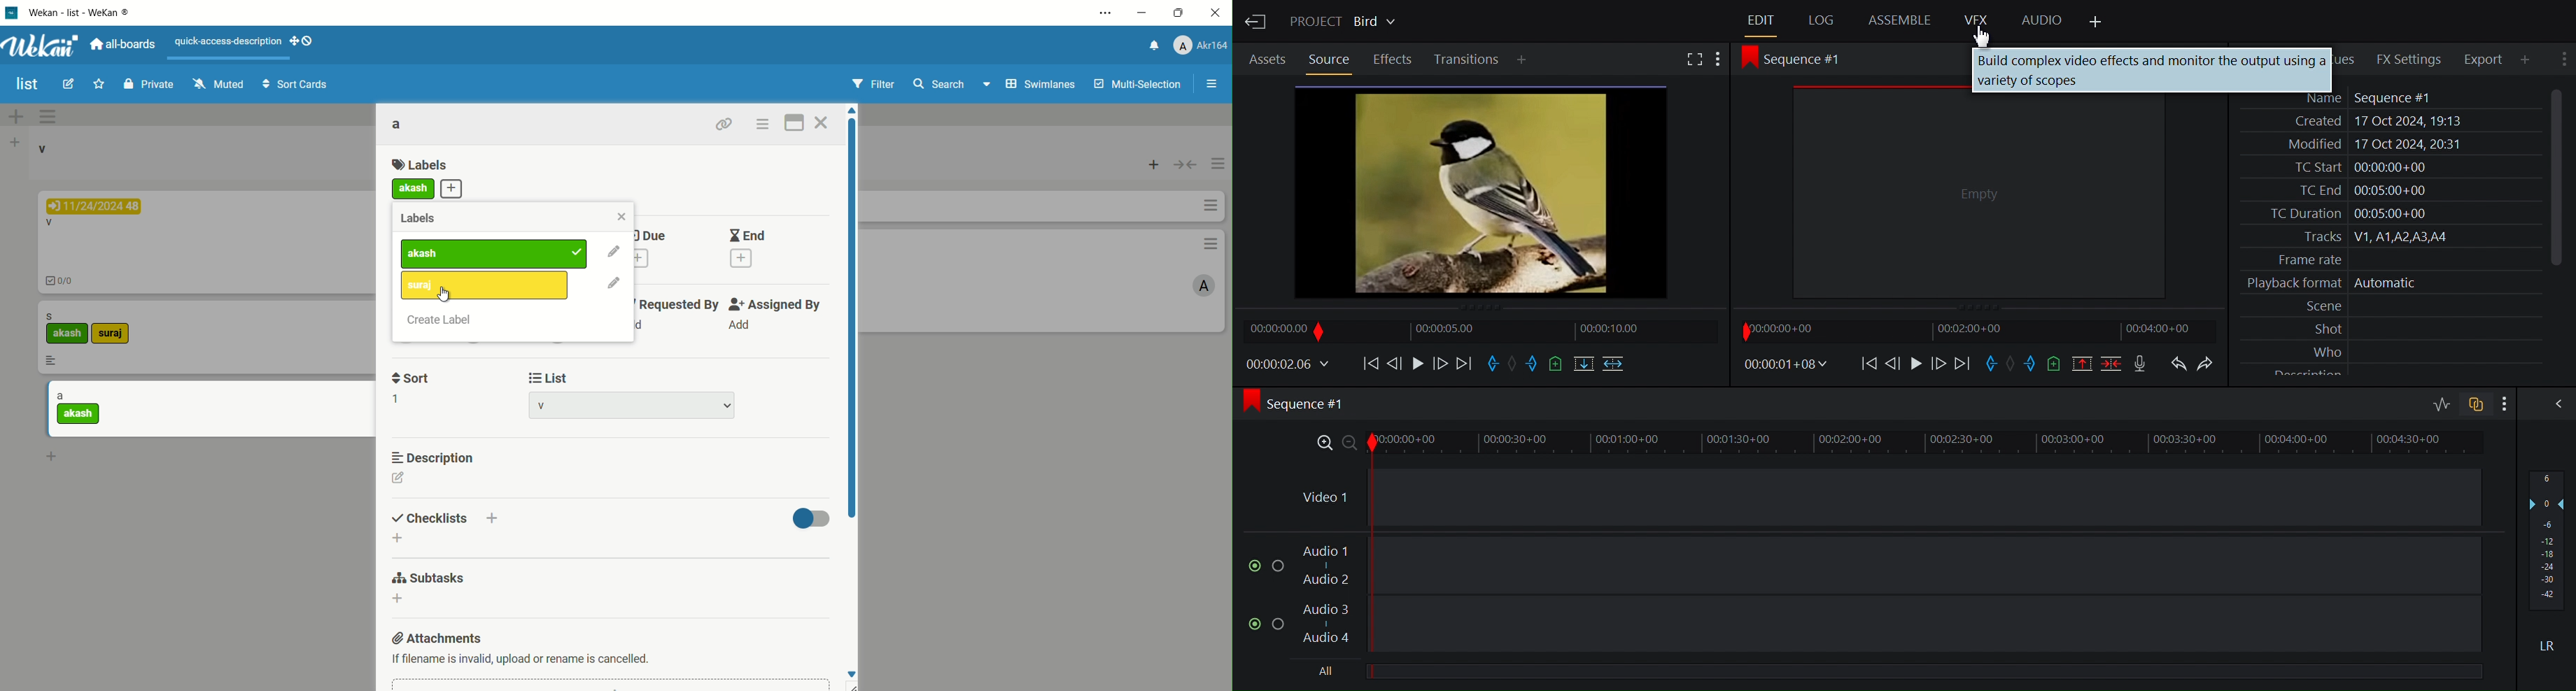 Image resolution: width=2576 pixels, height=700 pixels. Describe the element at coordinates (56, 315) in the screenshot. I see `s` at that location.